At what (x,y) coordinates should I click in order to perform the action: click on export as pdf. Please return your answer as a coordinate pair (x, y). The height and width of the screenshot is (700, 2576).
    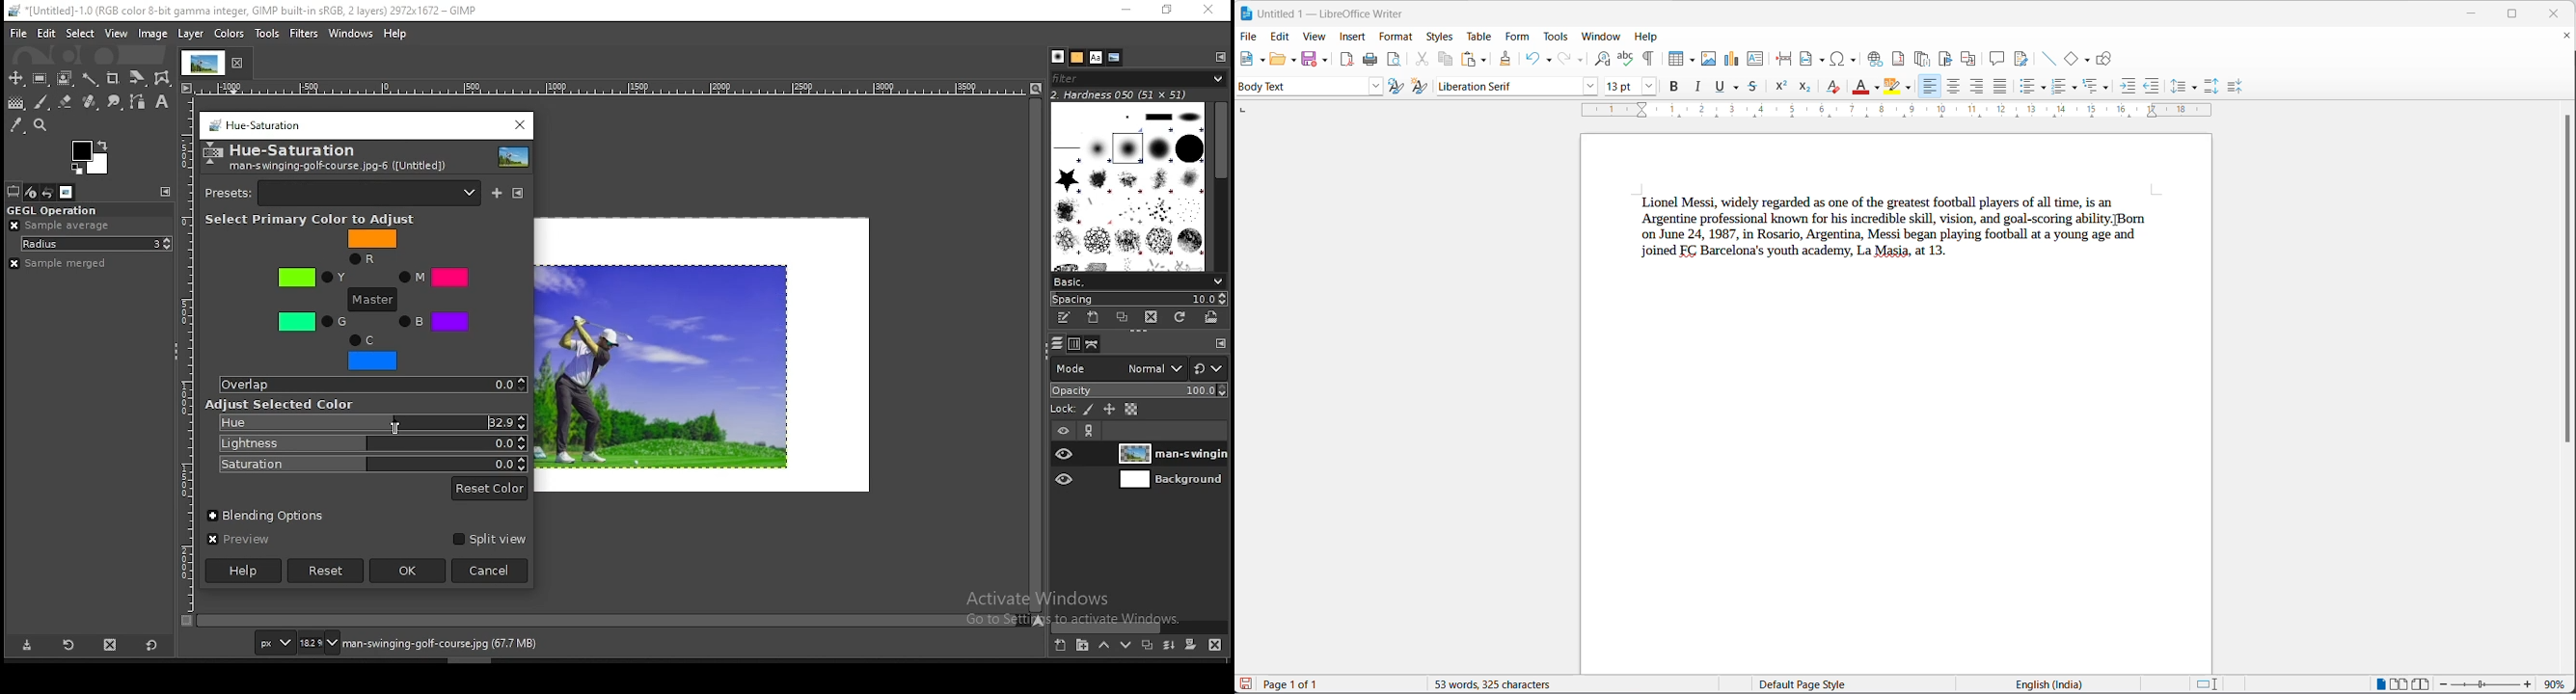
    Looking at the image, I should click on (1345, 61).